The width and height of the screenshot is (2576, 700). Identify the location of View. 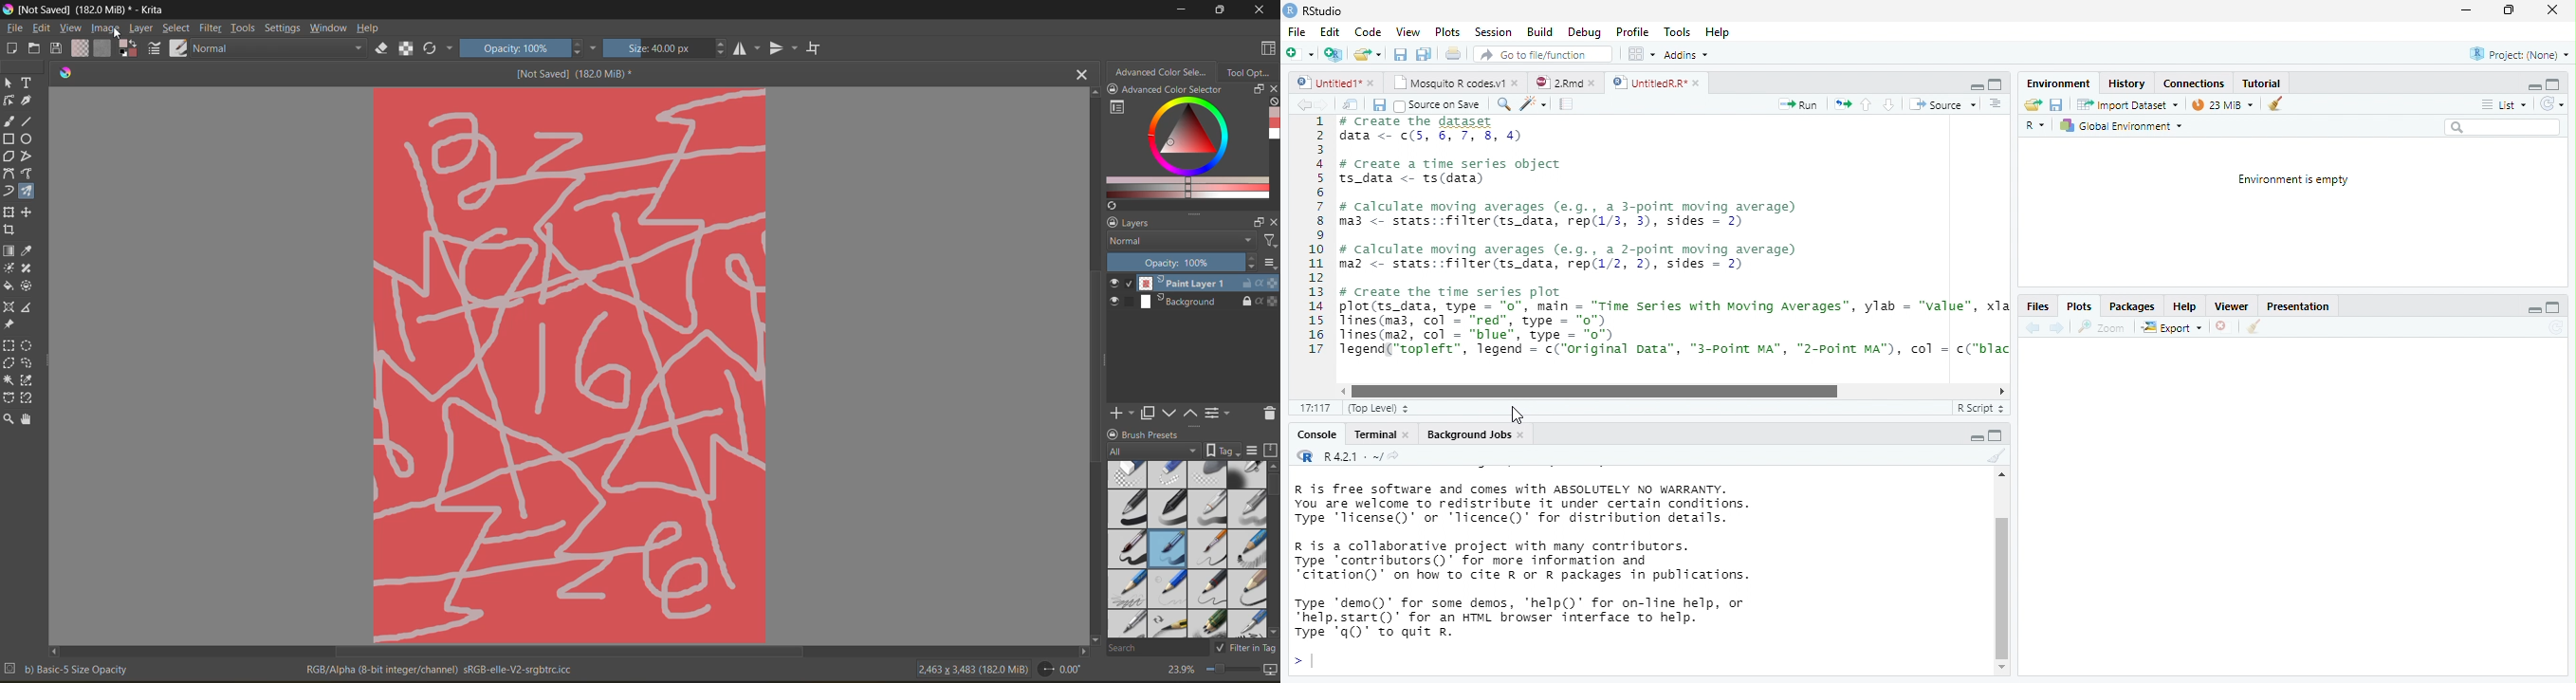
(1407, 31).